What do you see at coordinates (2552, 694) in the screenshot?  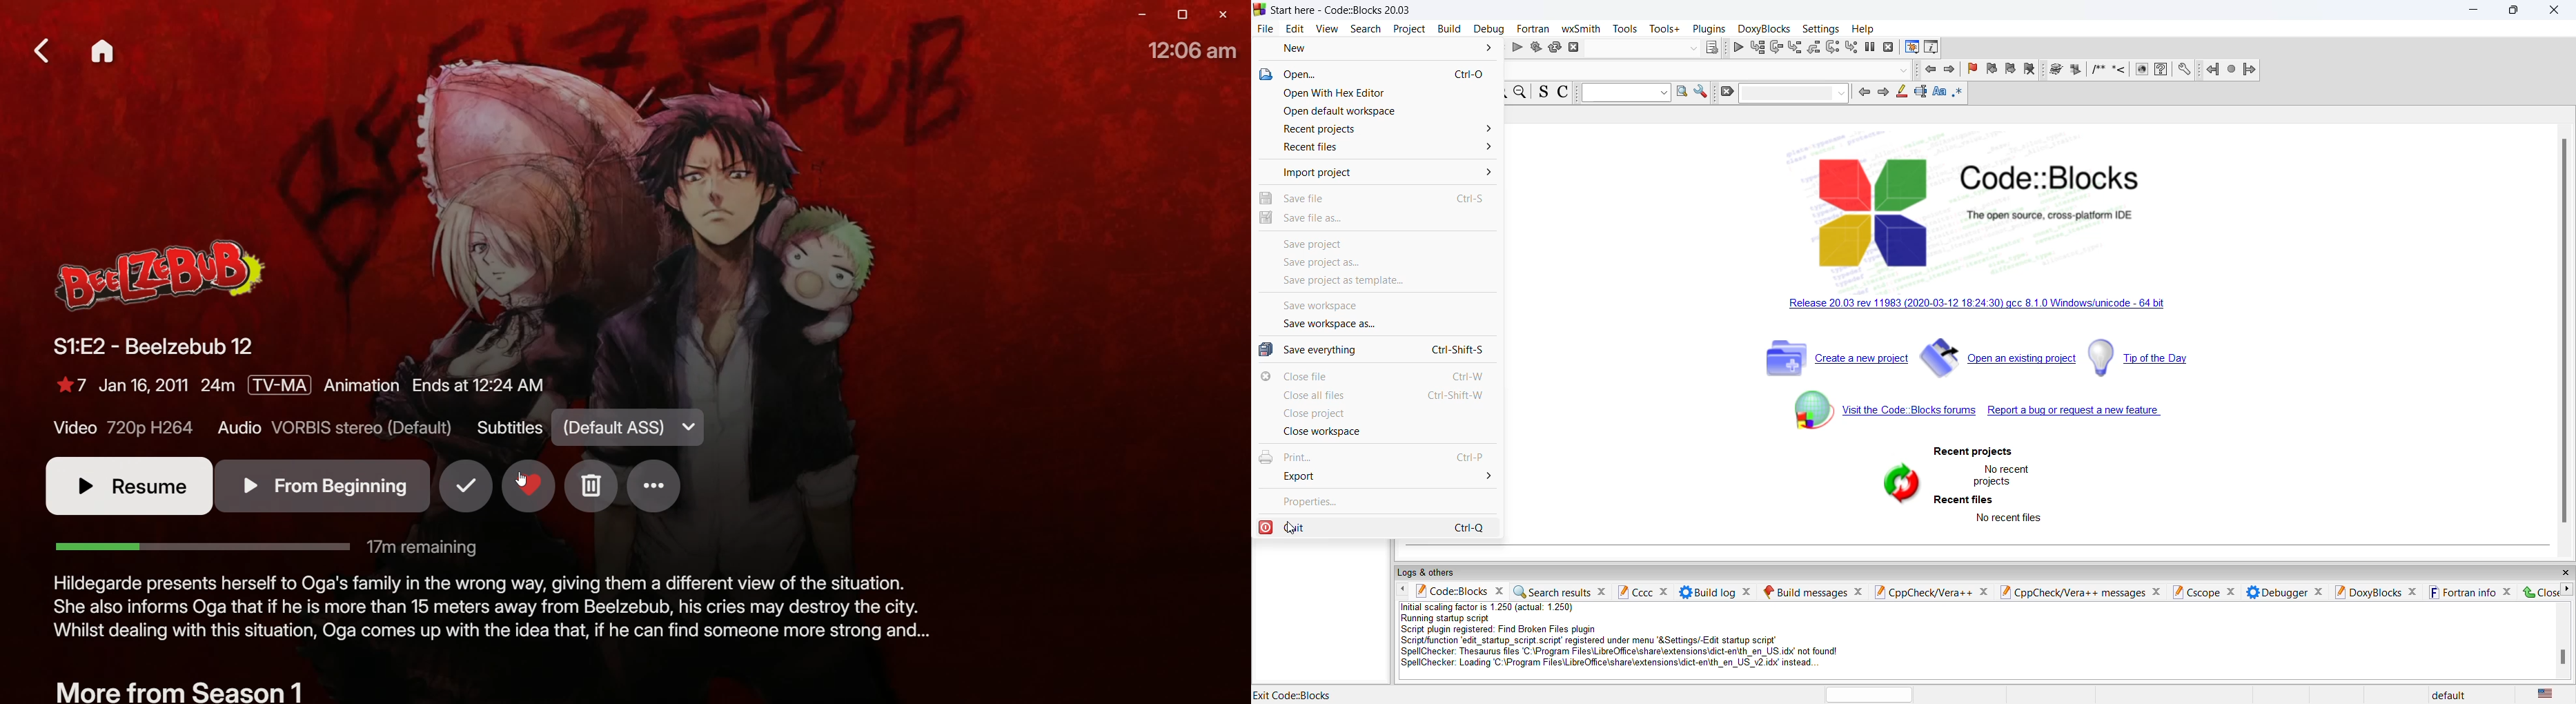 I see `text language` at bounding box center [2552, 694].